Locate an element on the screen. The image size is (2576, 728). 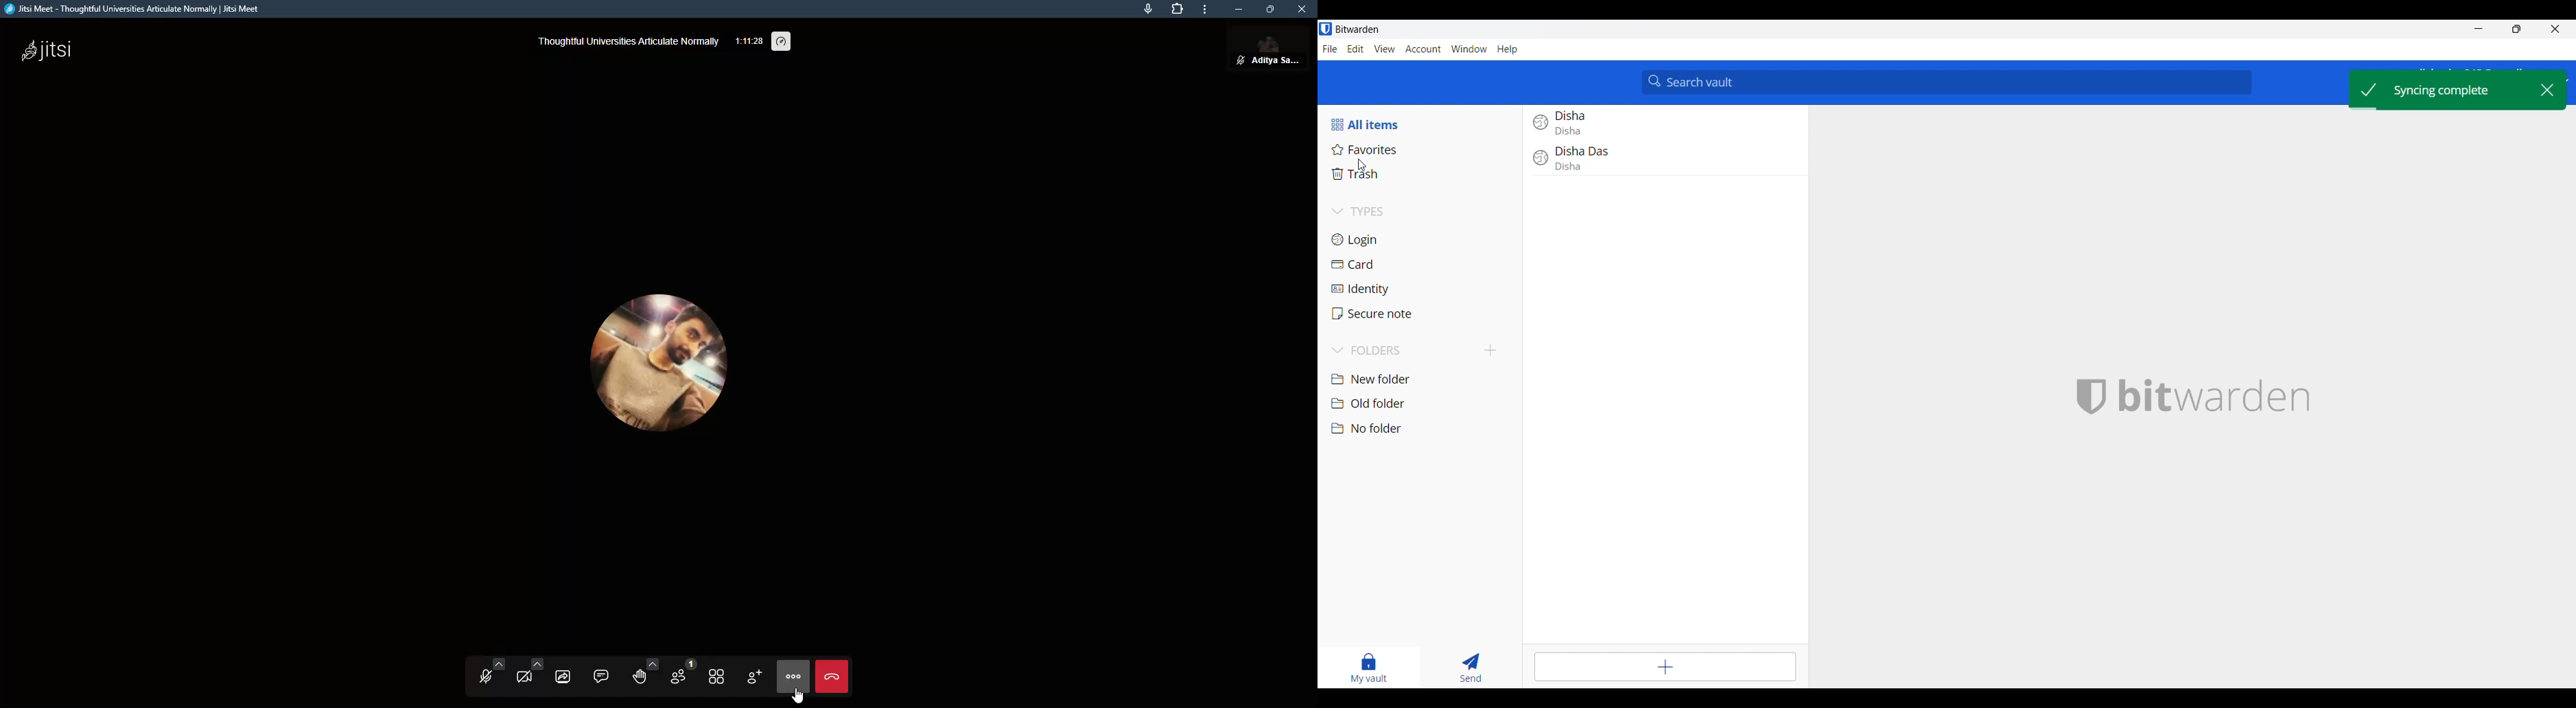
close is located at coordinates (1301, 9).